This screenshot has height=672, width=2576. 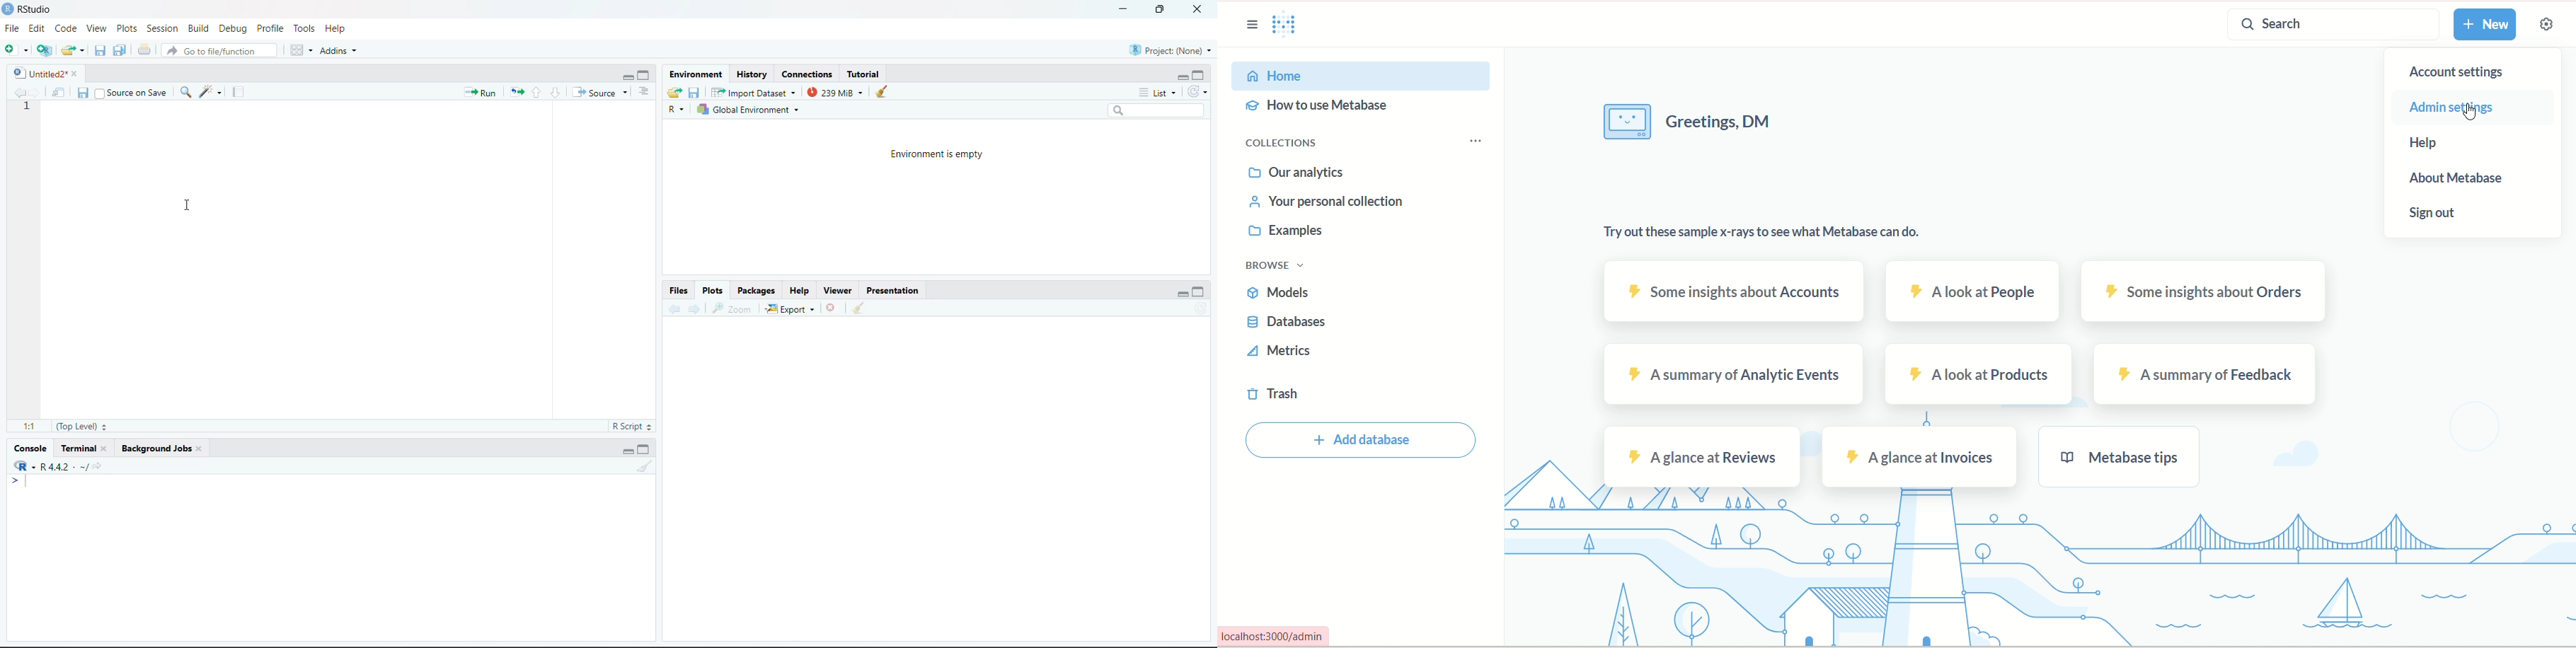 I want to click on Tutorial, so click(x=865, y=74).